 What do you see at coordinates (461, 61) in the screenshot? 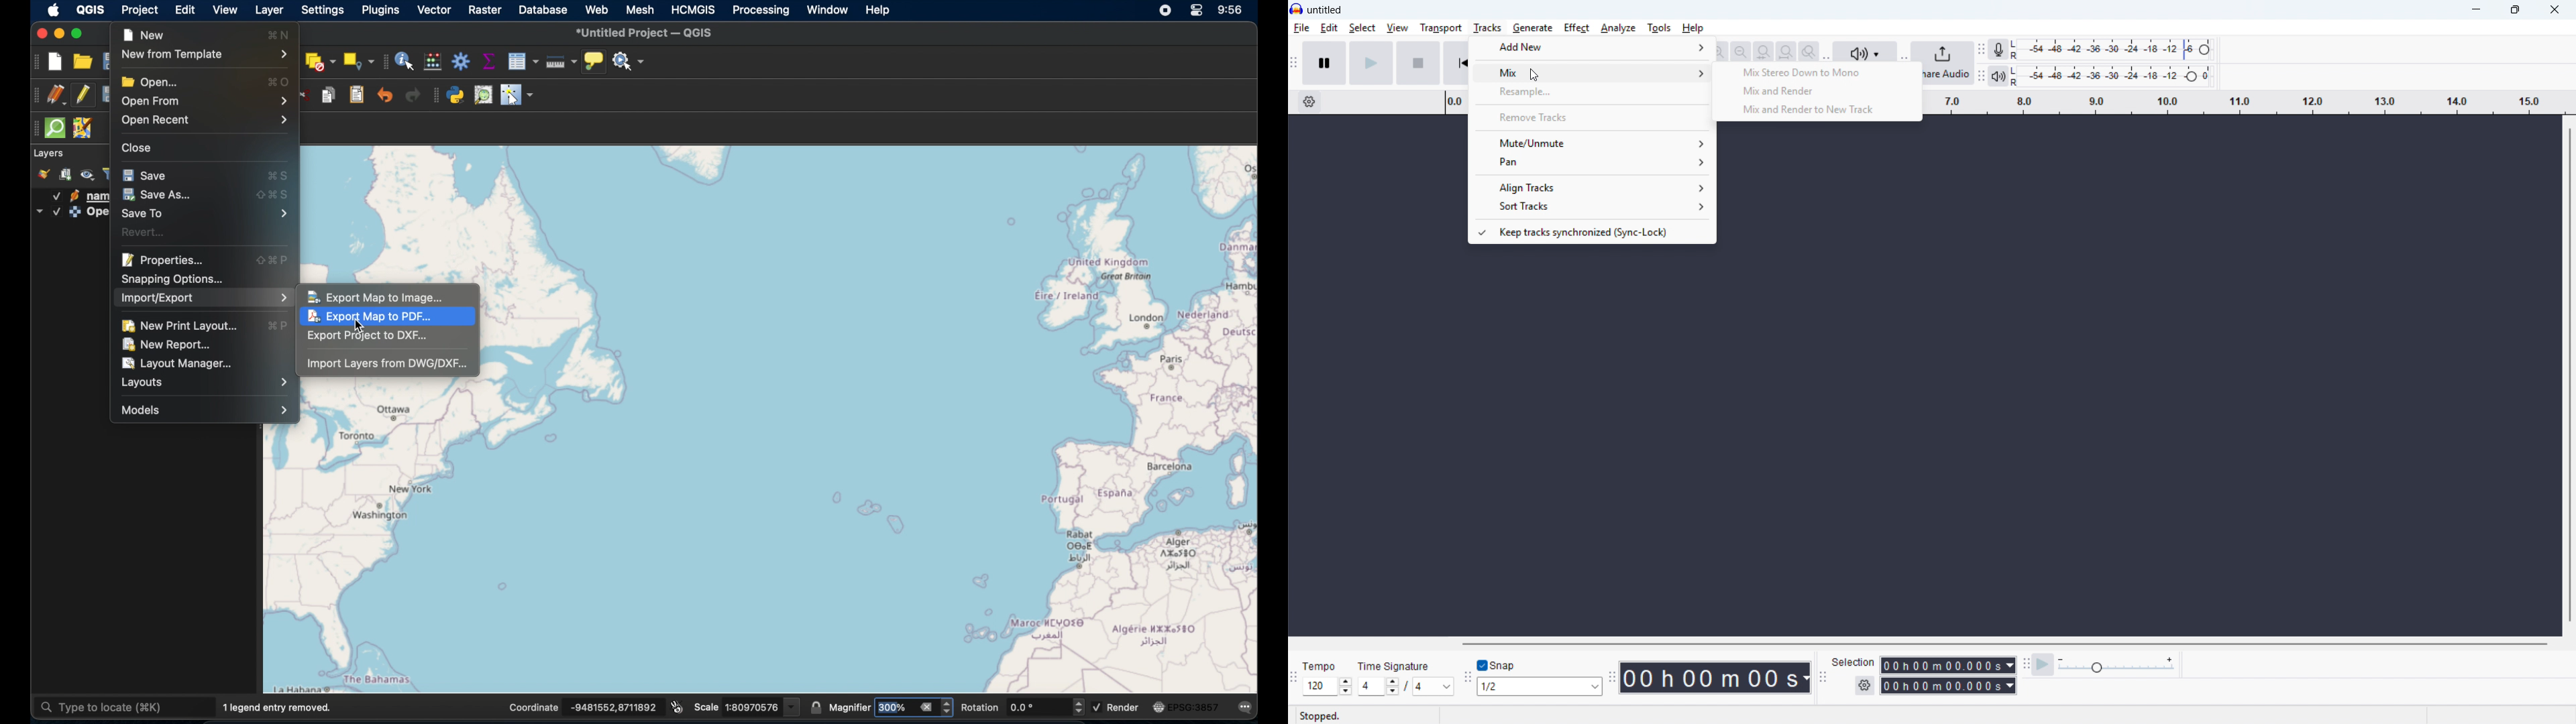
I see `toolbox` at bounding box center [461, 61].